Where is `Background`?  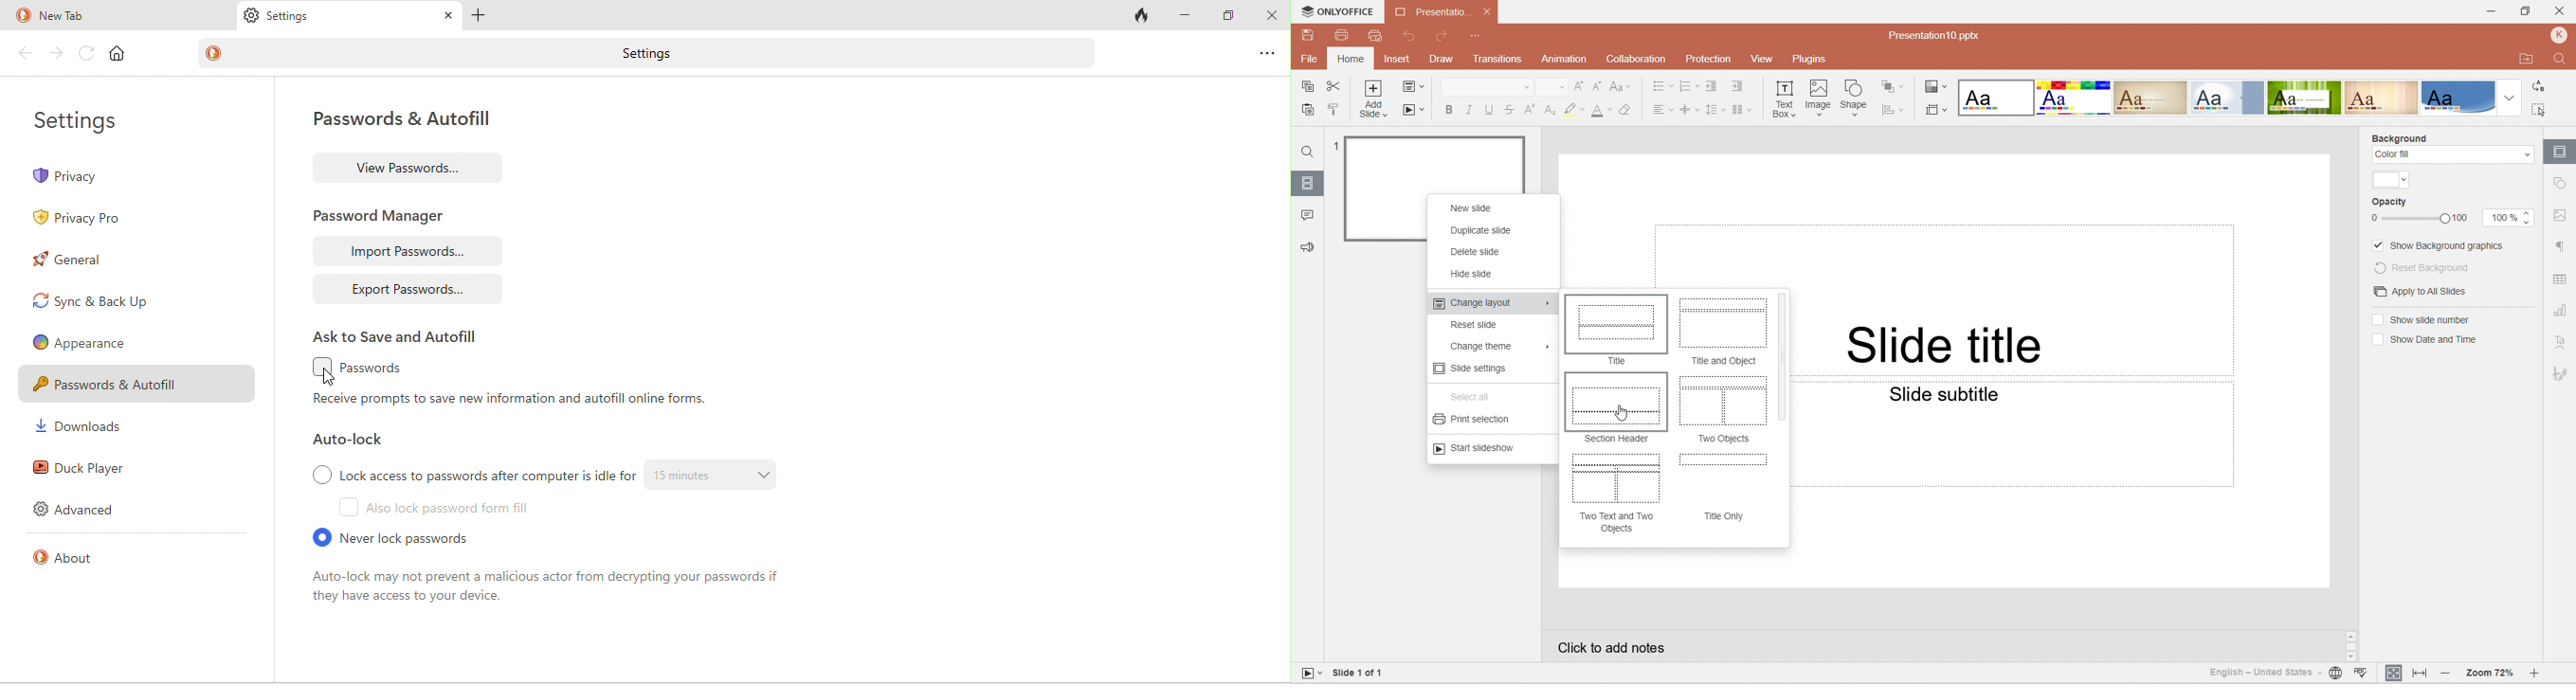
Background is located at coordinates (2400, 137).